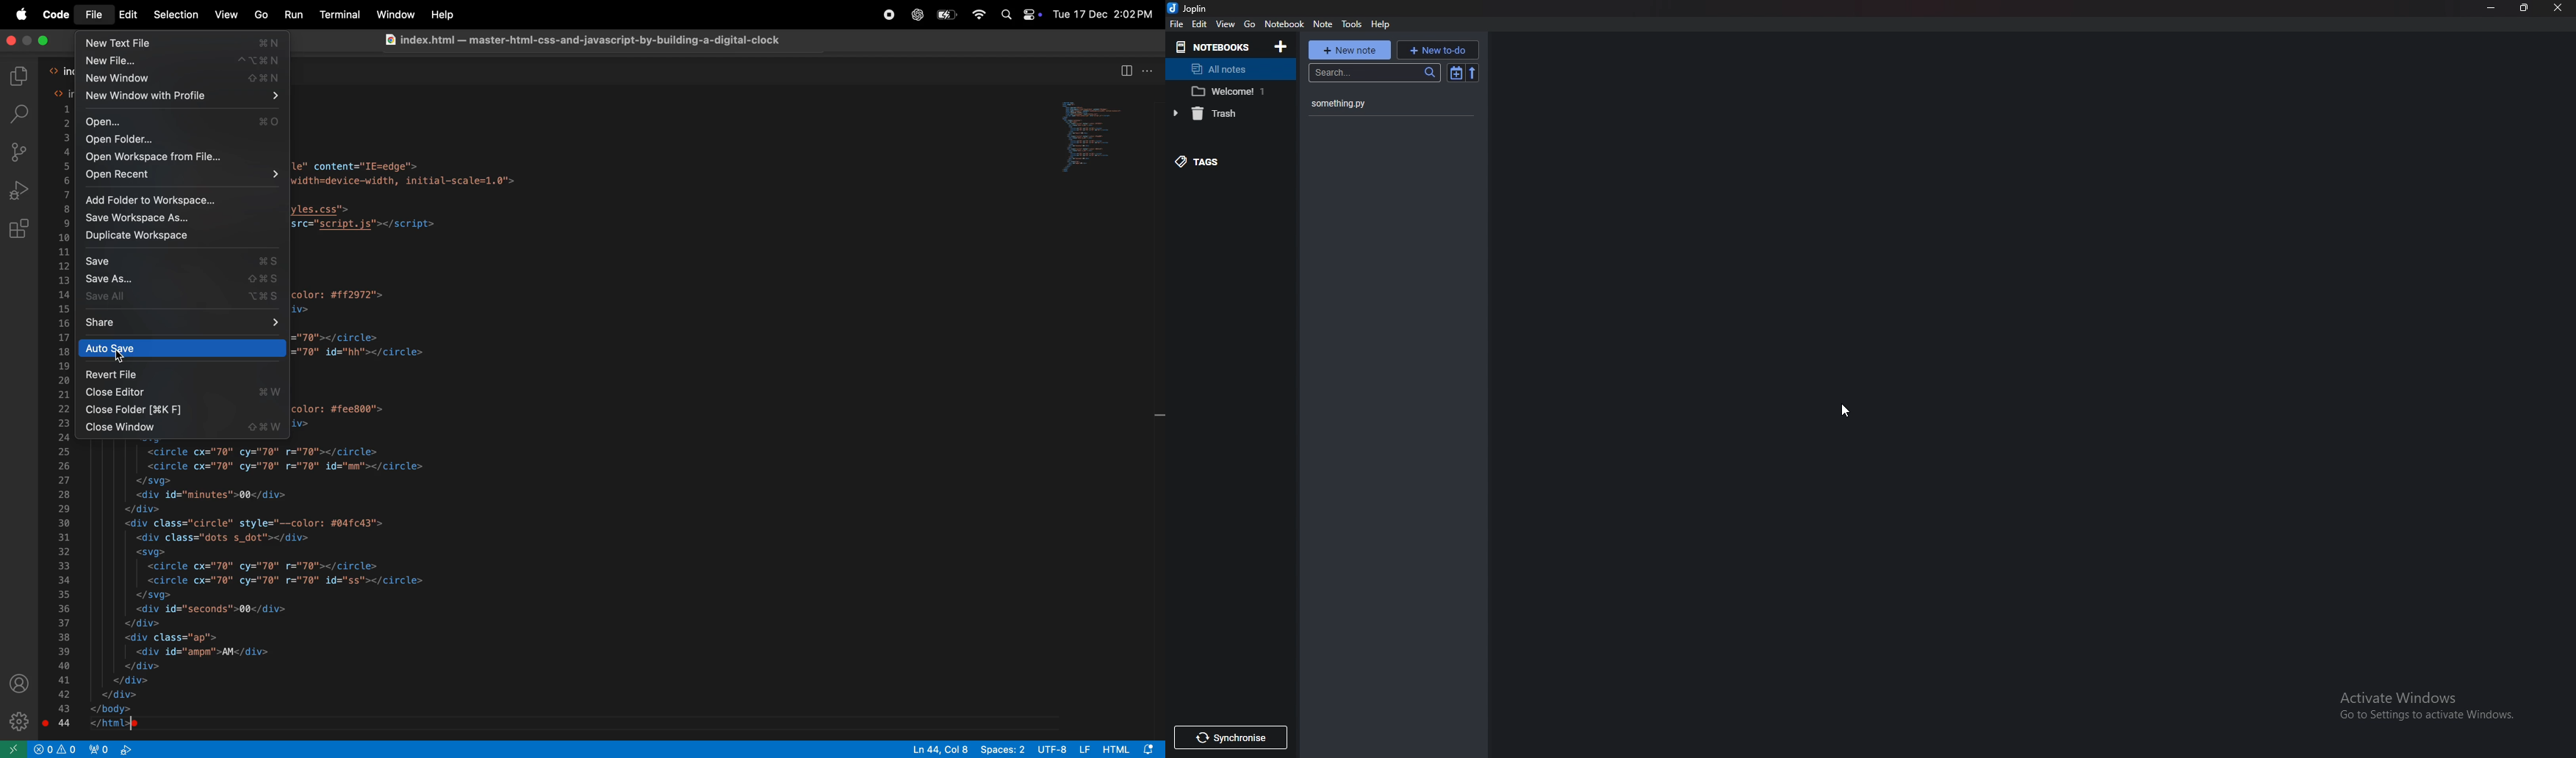  Describe the element at coordinates (182, 139) in the screenshot. I see `open folder` at that location.